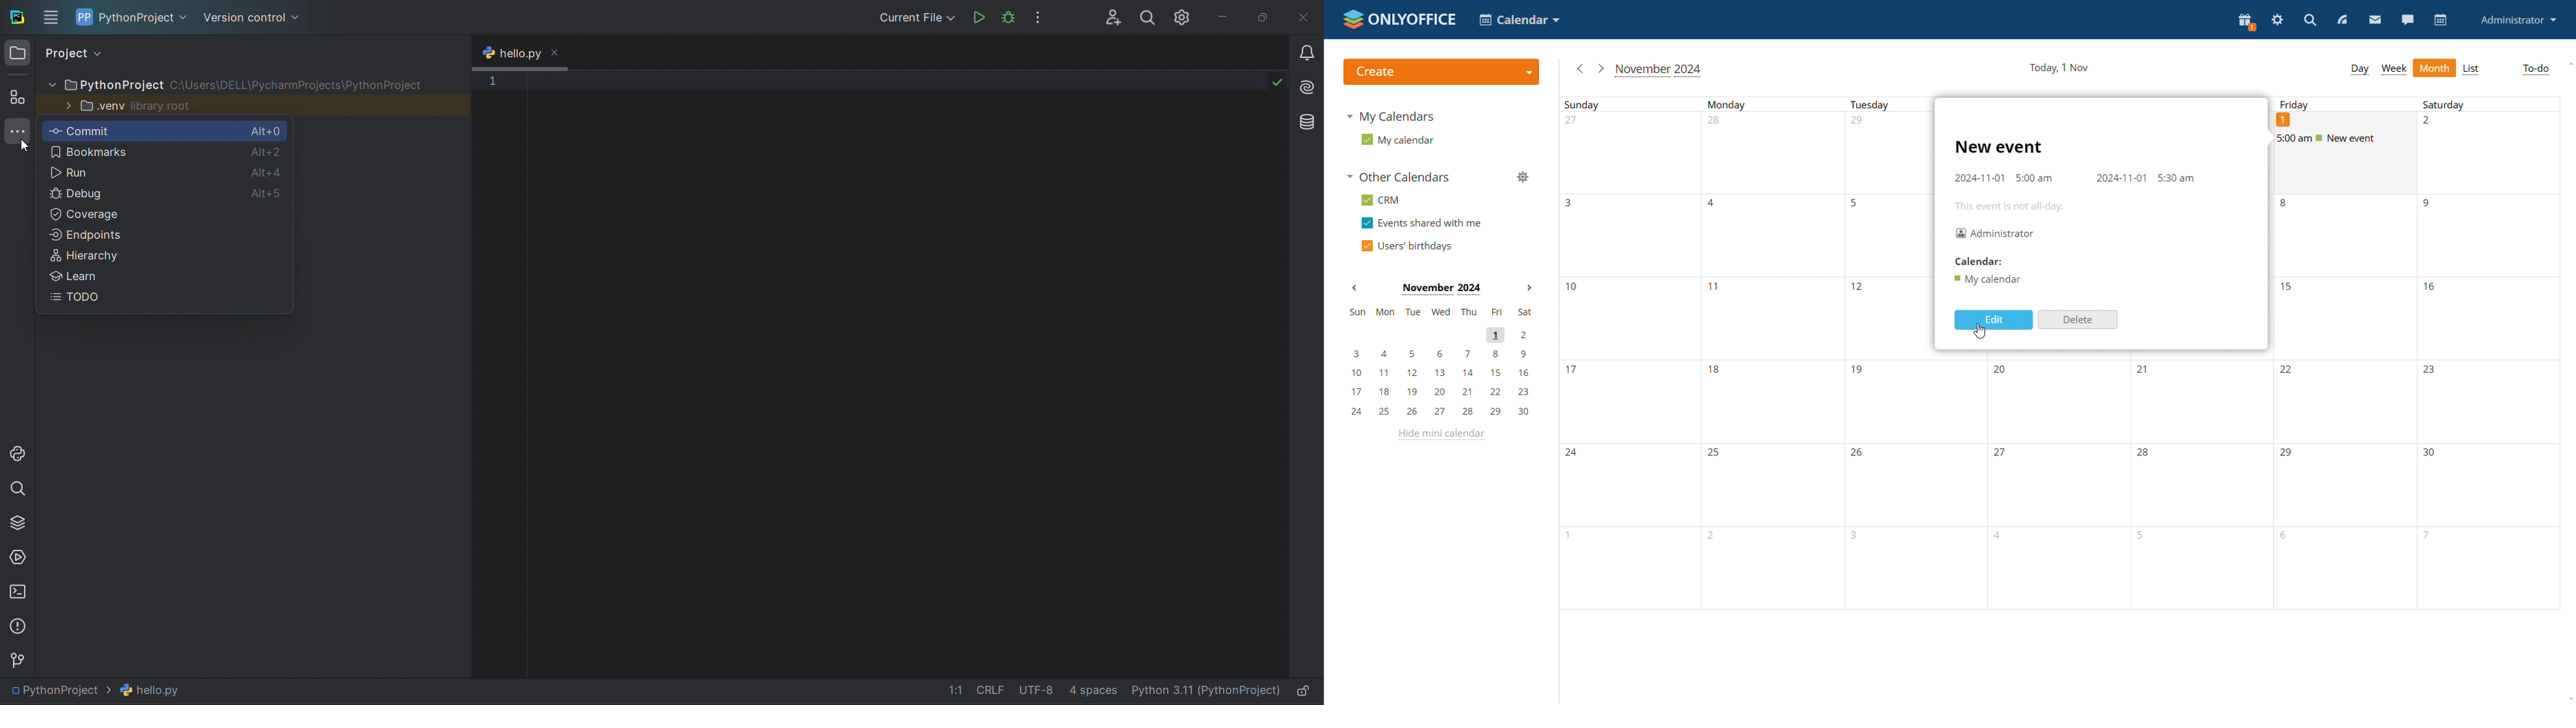 This screenshot has height=728, width=2576. I want to click on Alt+0, so click(268, 130).